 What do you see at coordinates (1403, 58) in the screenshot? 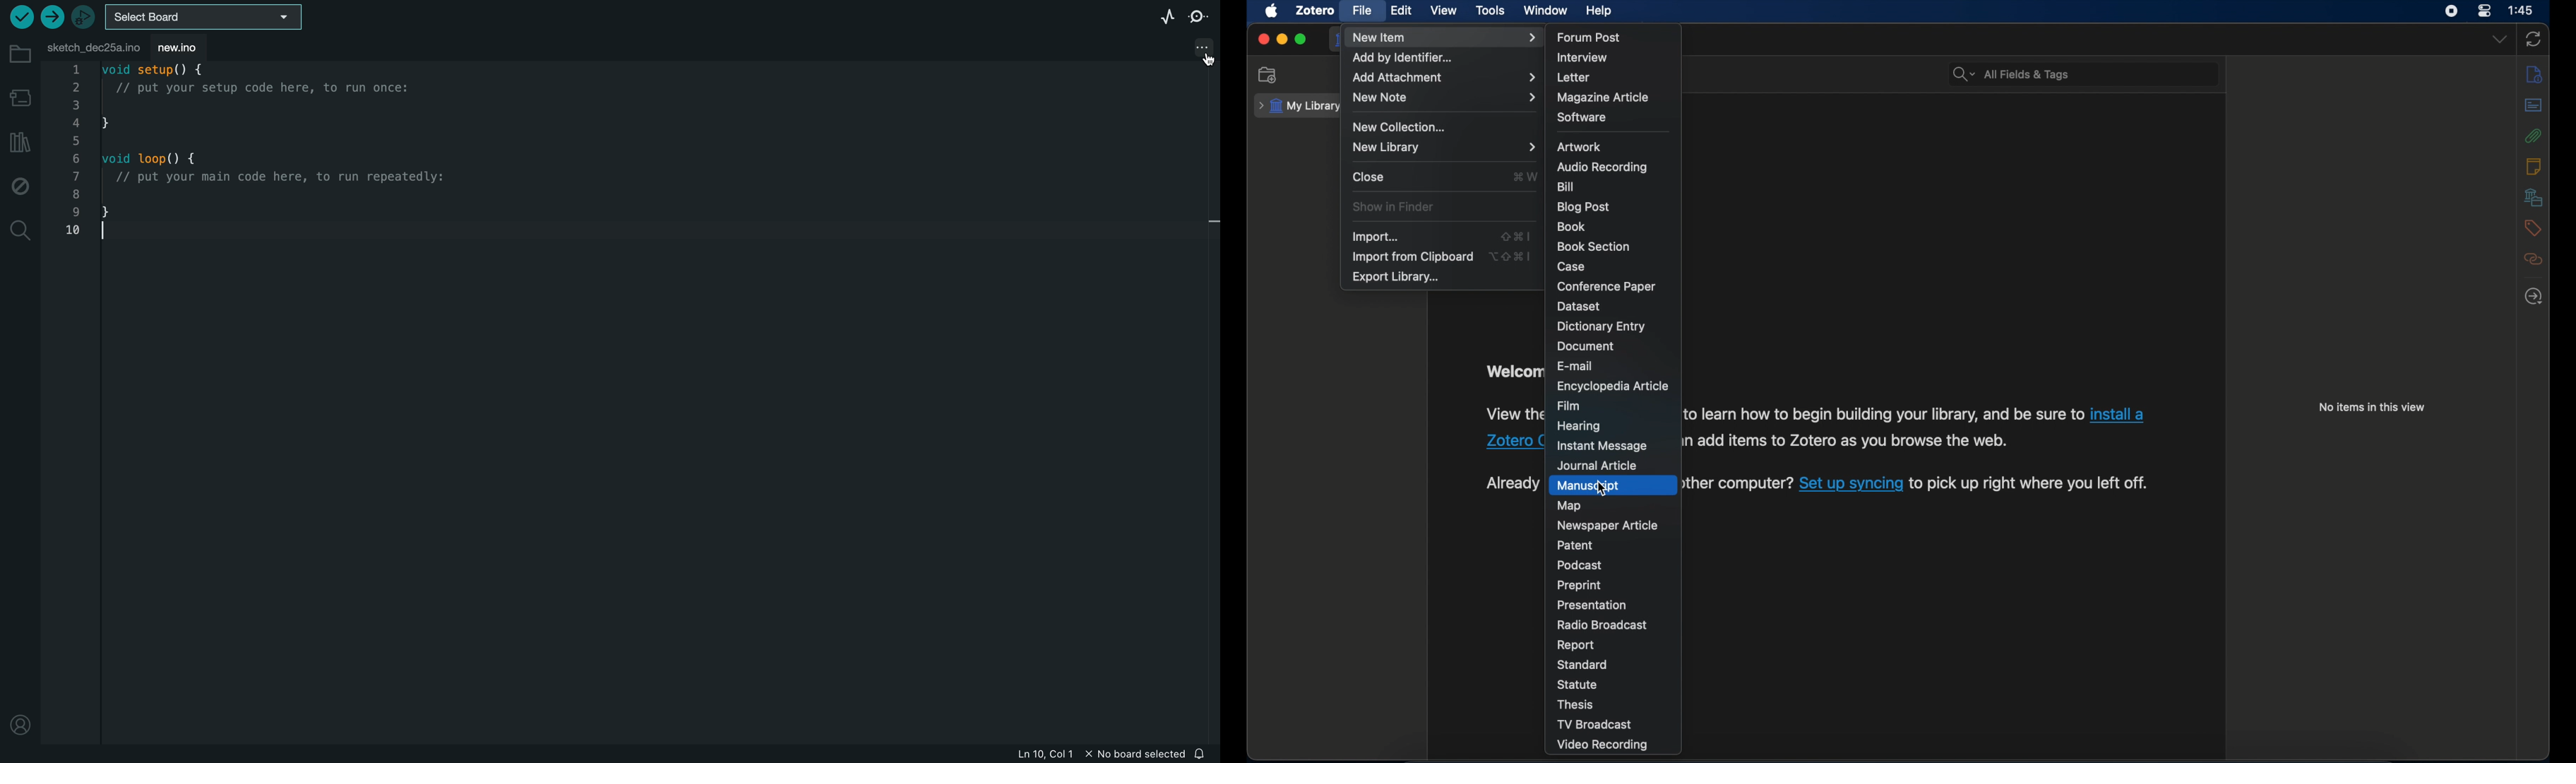
I see `add by identifier` at bounding box center [1403, 58].